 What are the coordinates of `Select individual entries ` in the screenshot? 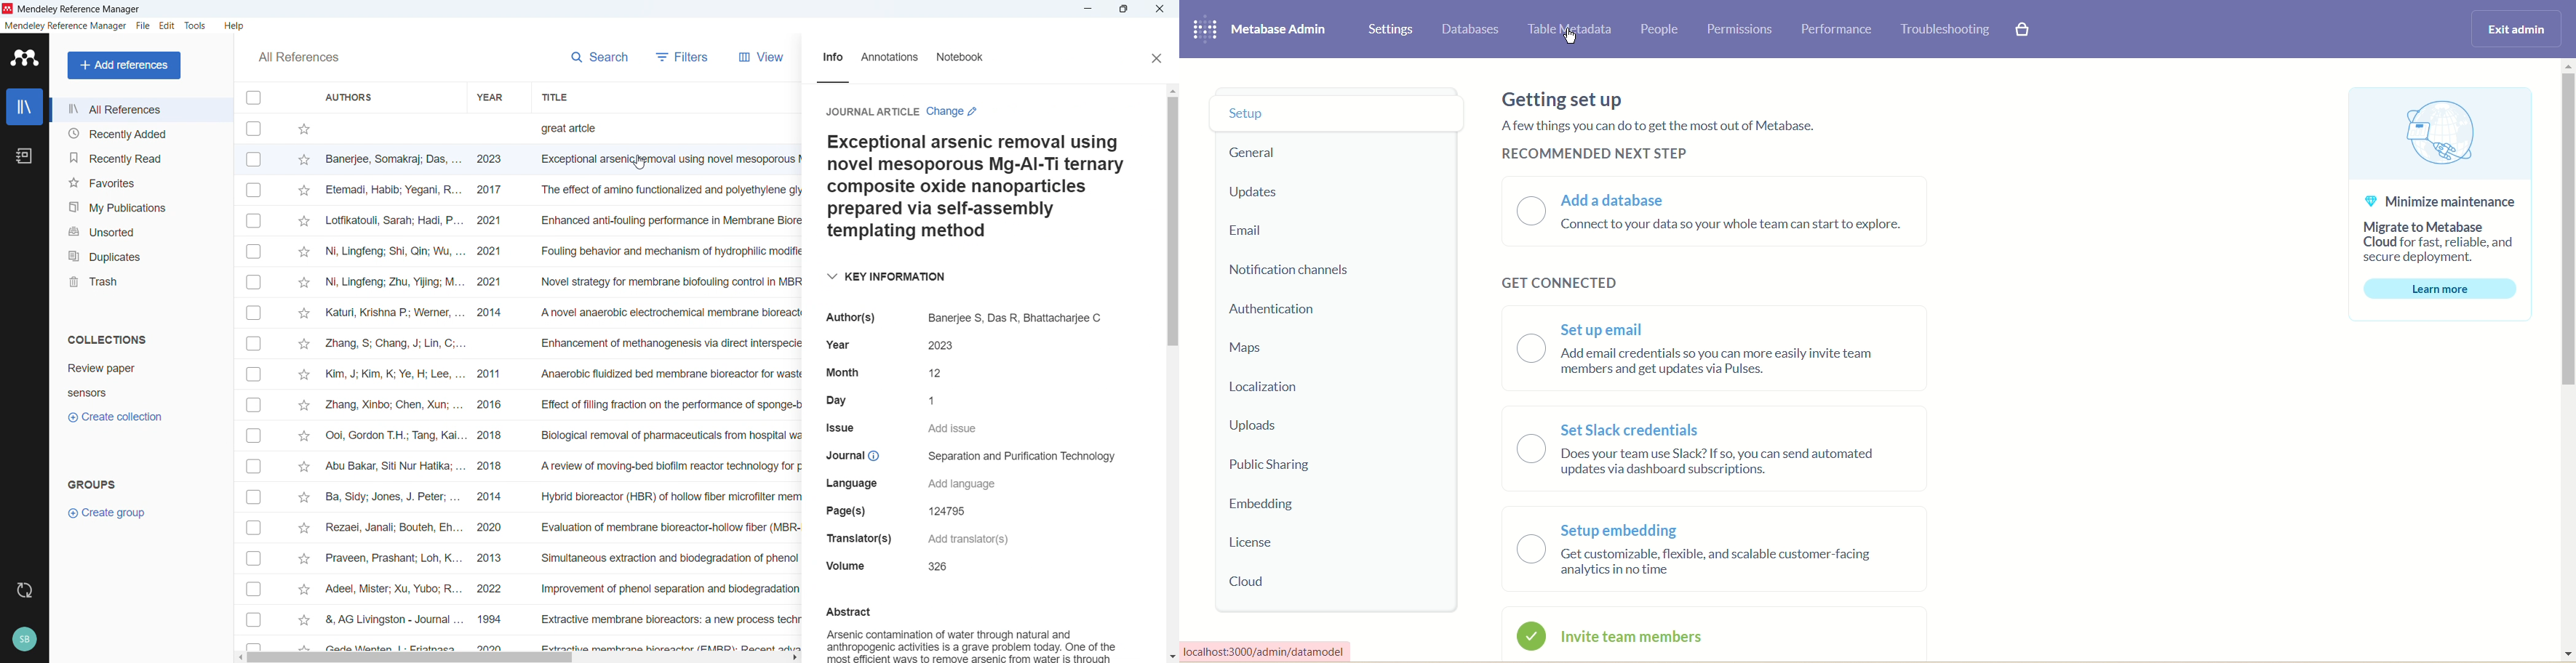 It's located at (253, 382).